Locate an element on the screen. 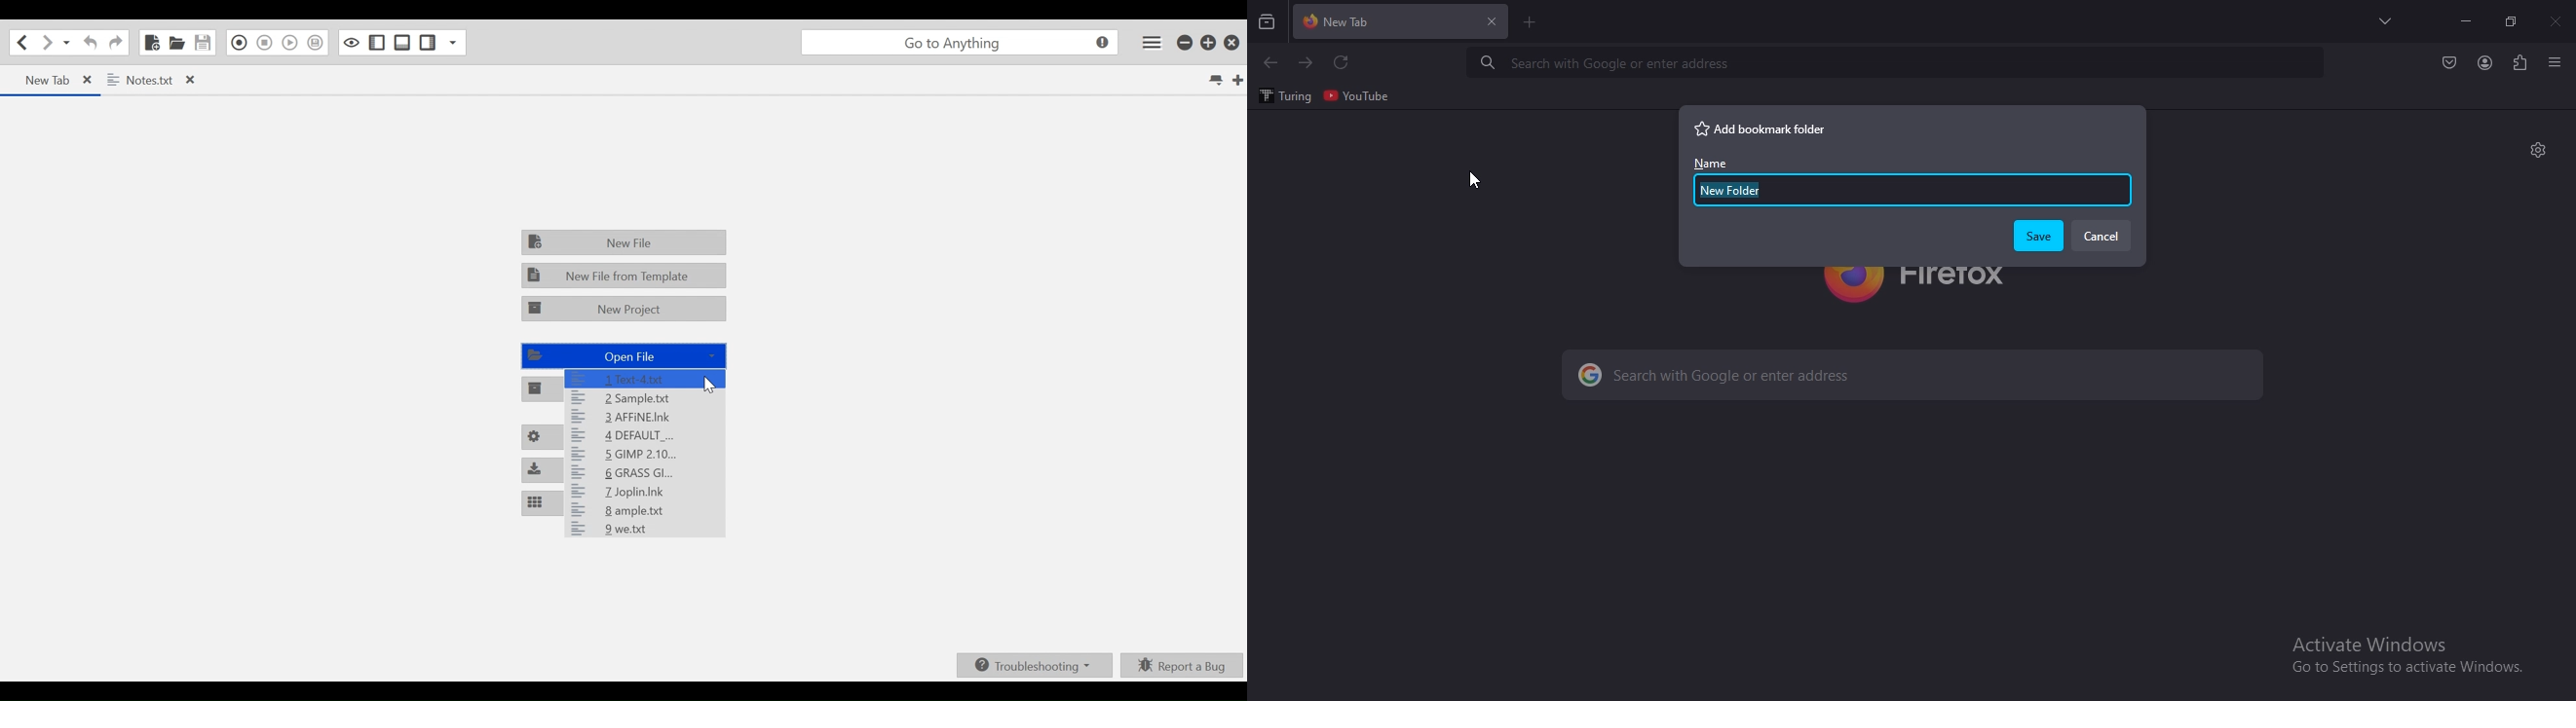 The image size is (2576, 728). 2 Sample.txt is located at coordinates (643, 398).